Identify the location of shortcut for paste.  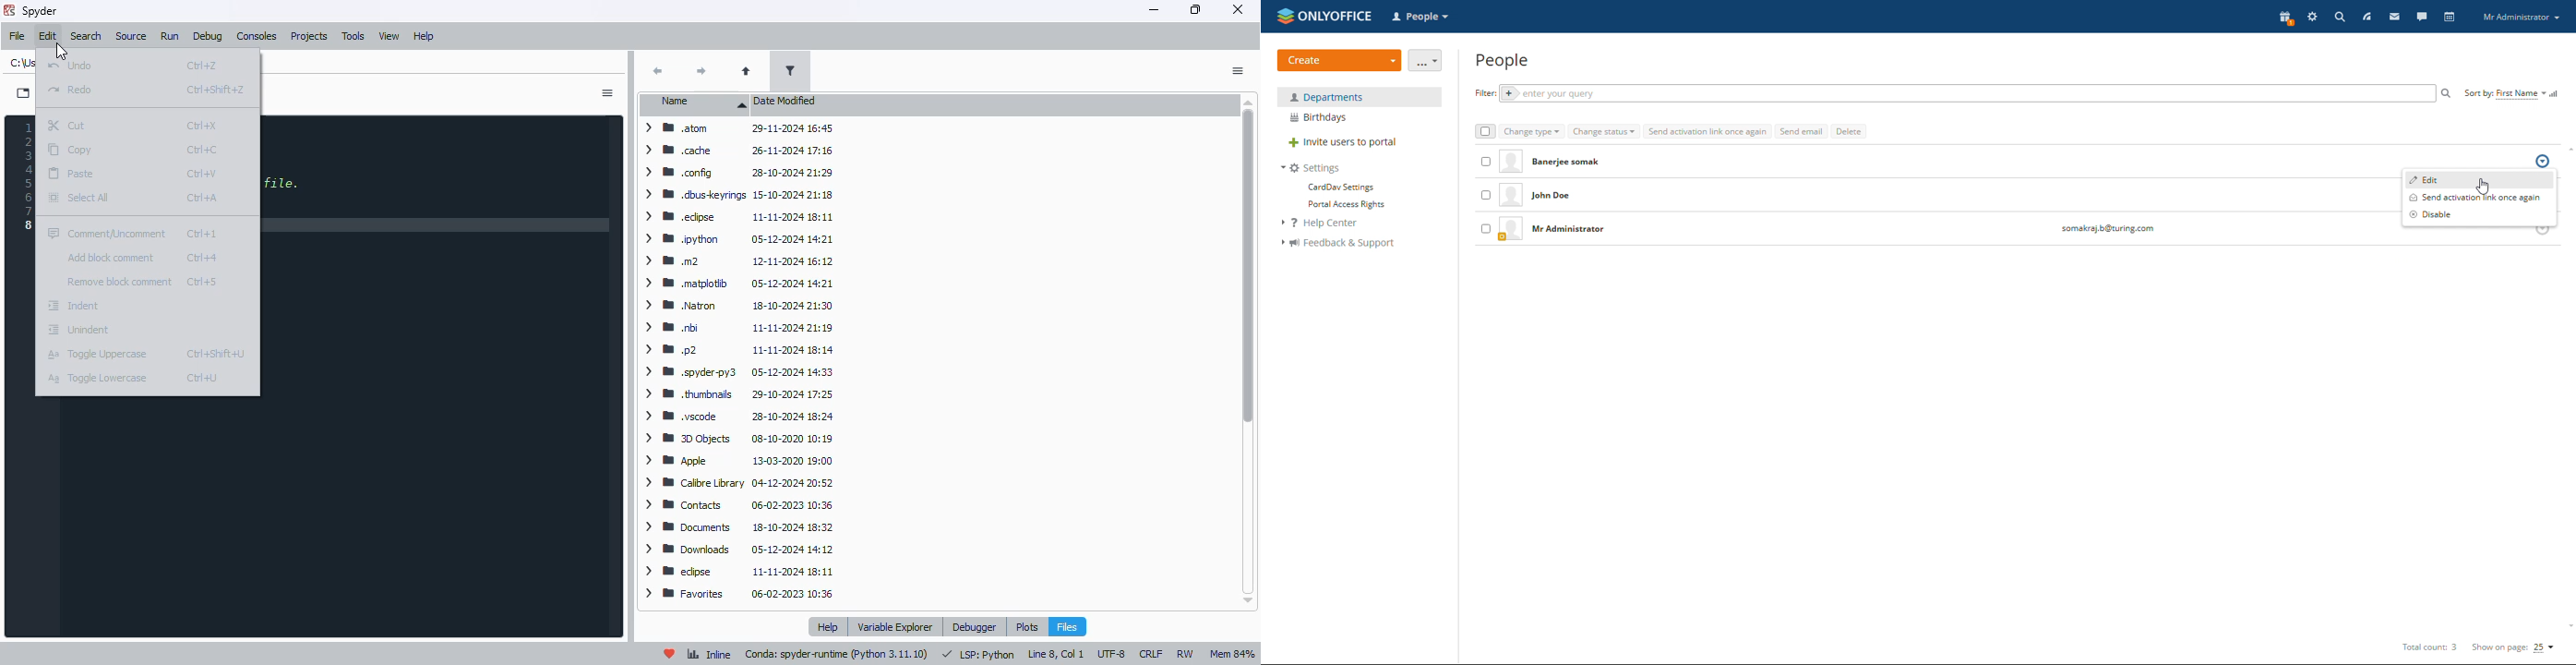
(203, 174).